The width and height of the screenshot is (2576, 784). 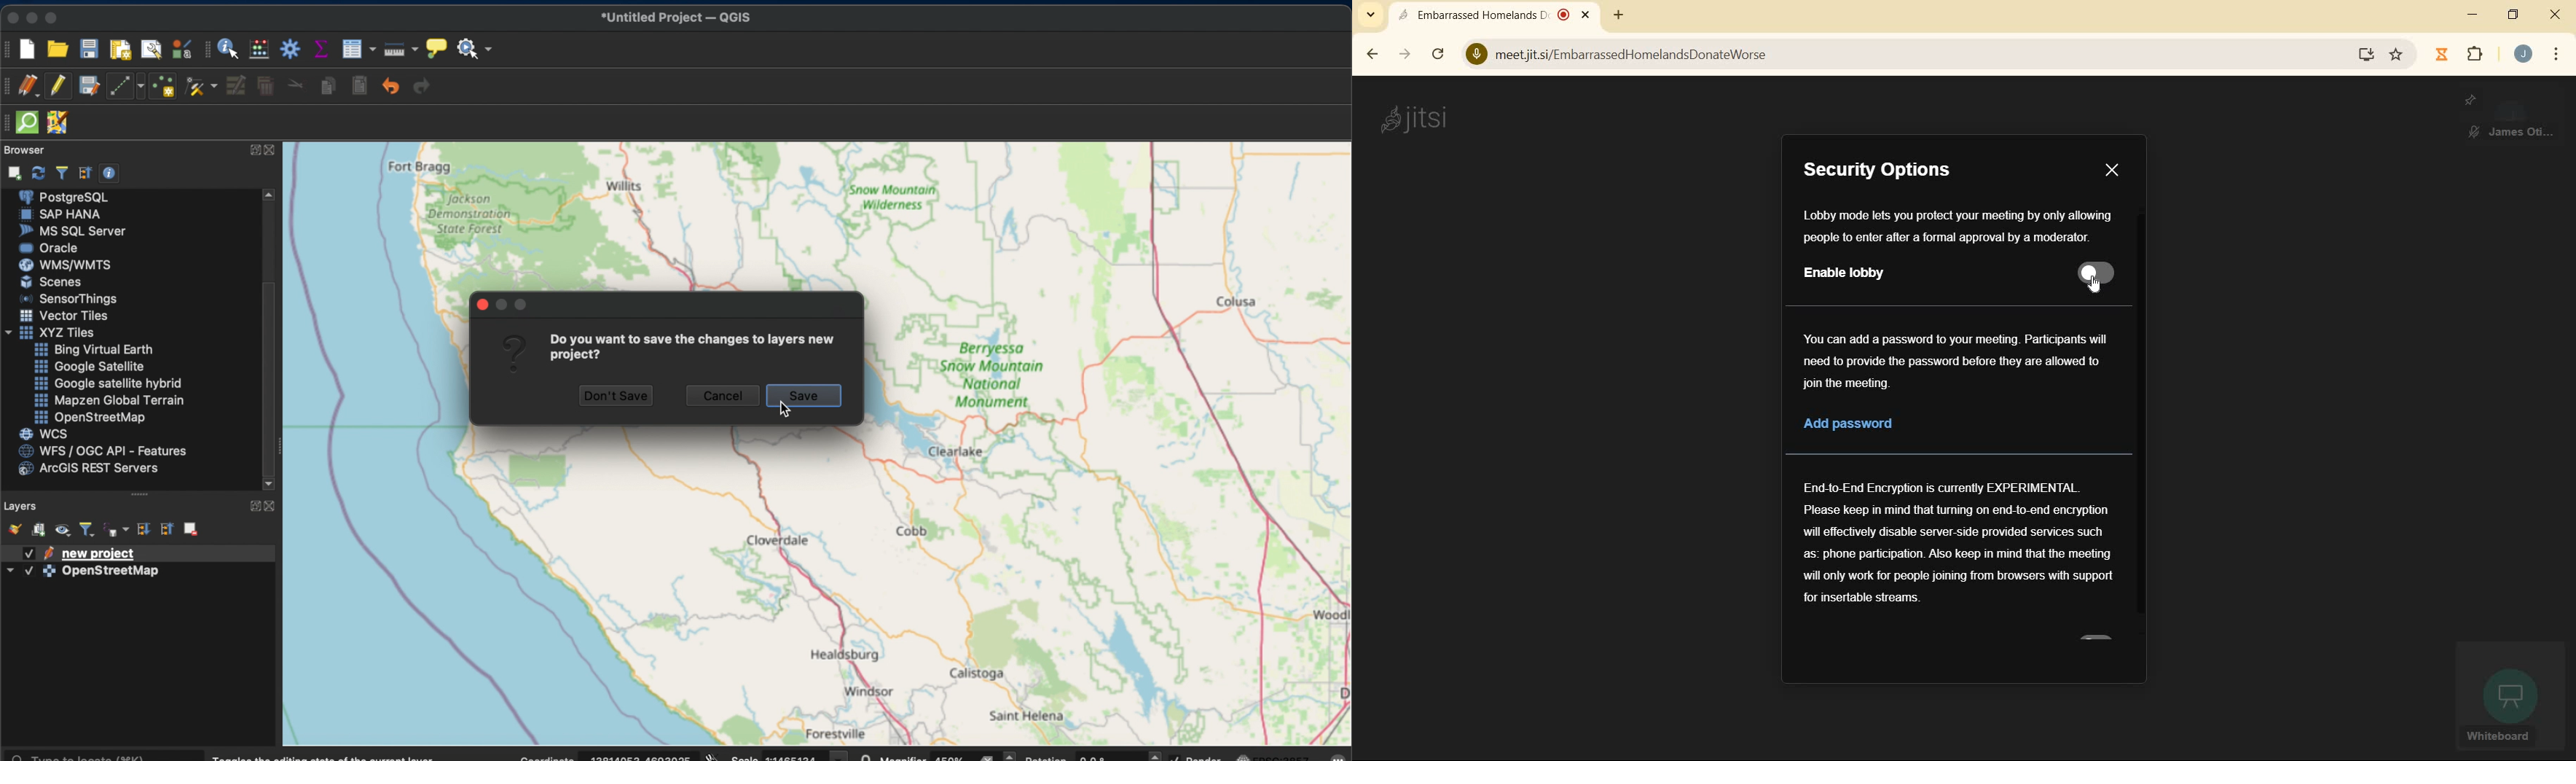 I want to click on scrollbar, so click(x=2140, y=420).